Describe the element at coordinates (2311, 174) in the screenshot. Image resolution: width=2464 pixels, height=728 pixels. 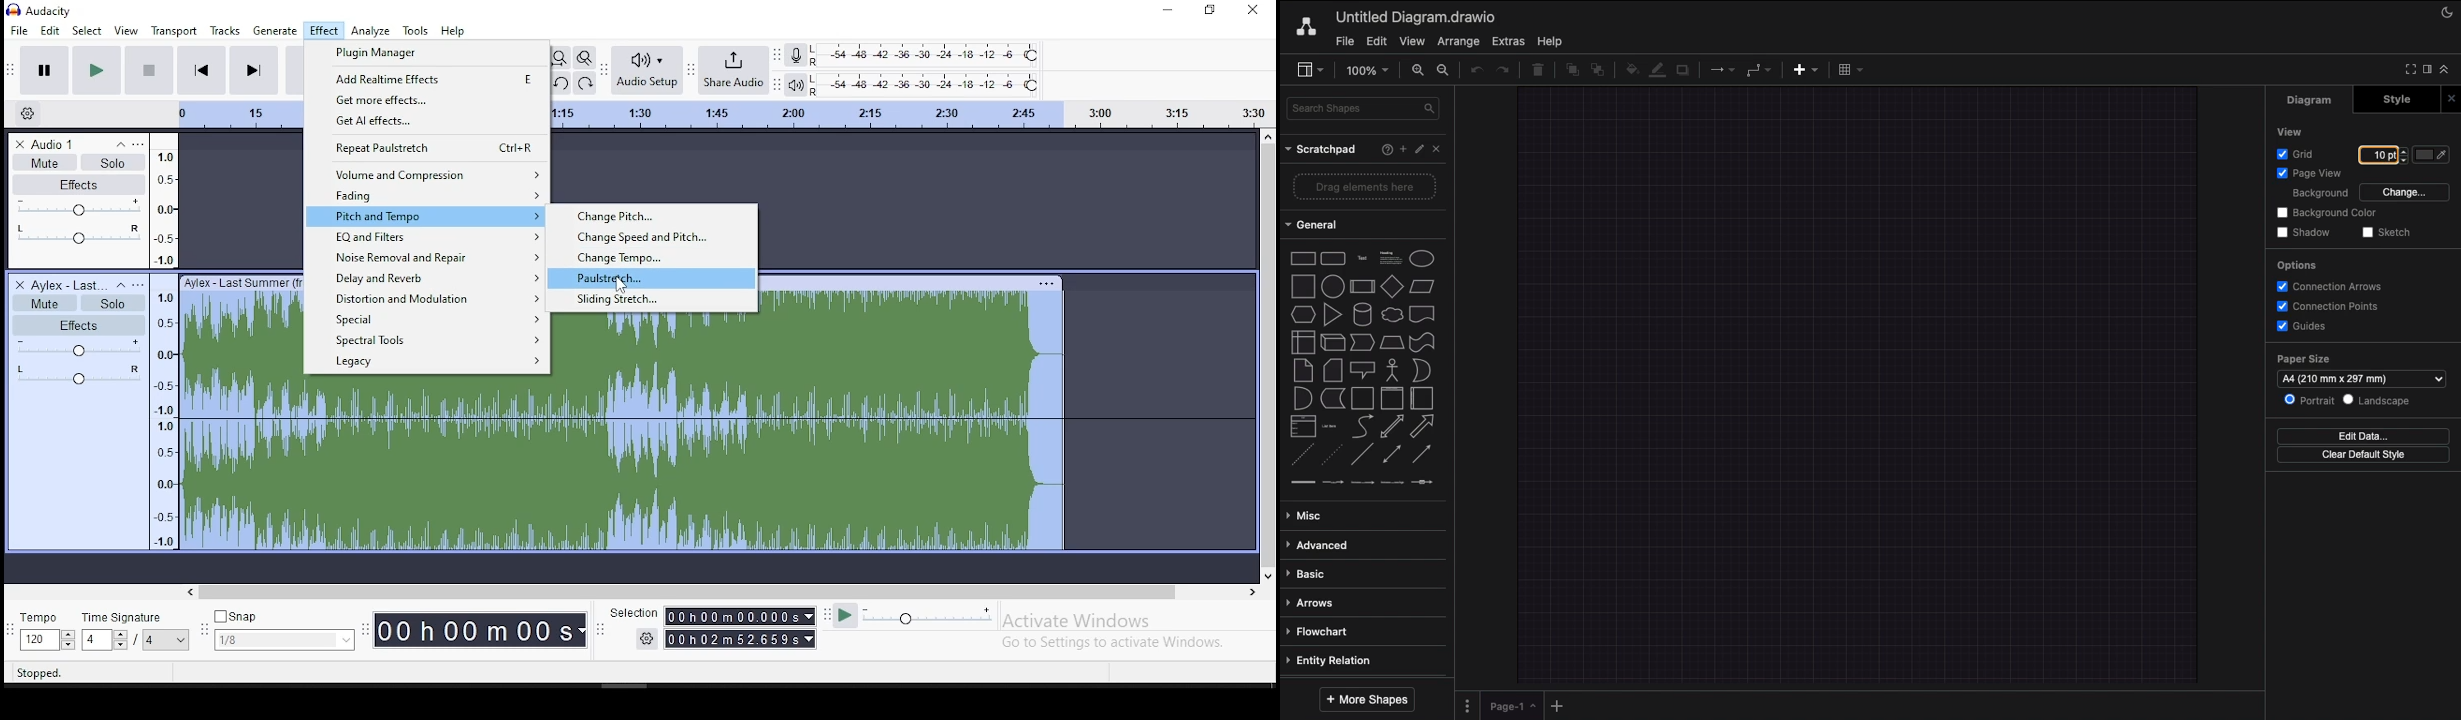
I see `Page view` at that location.